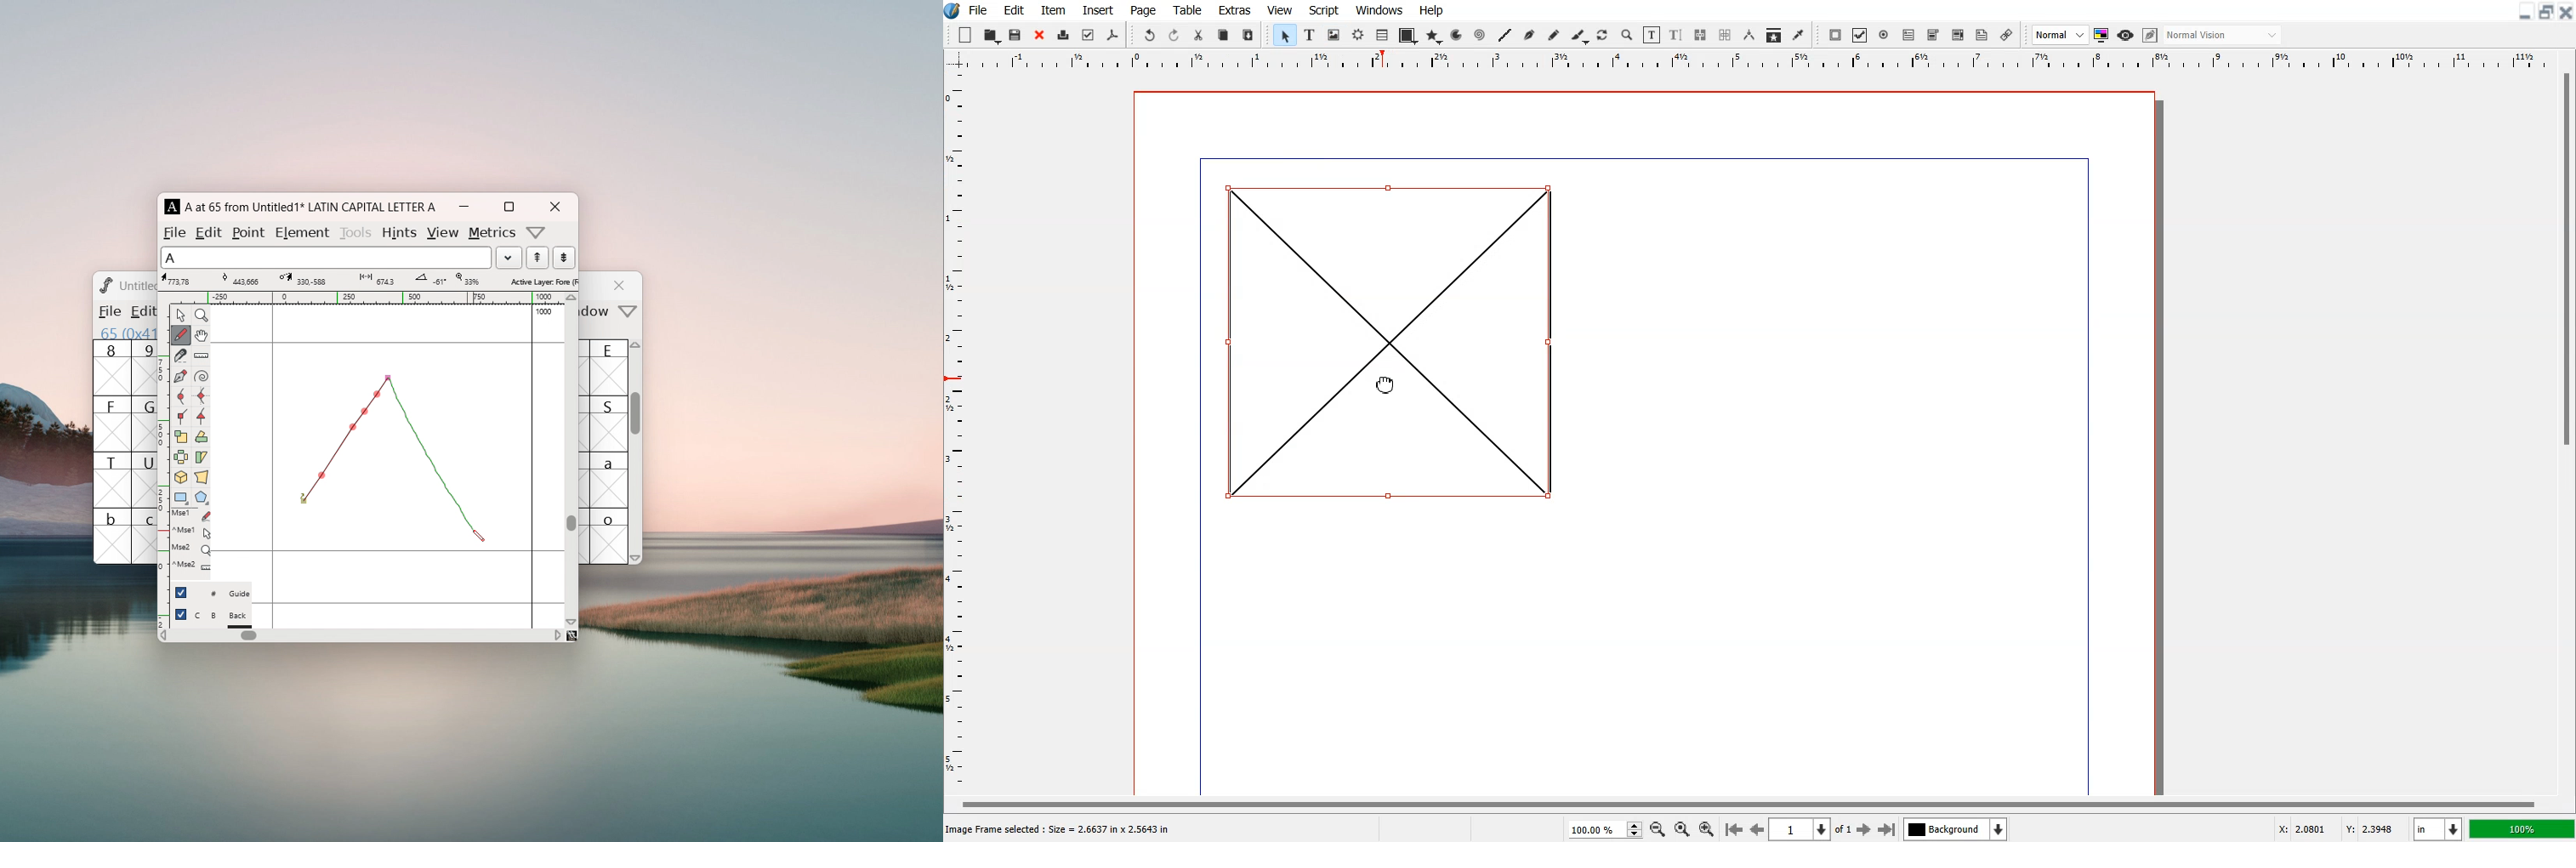 The height and width of the screenshot is (868, 2576). What do you see at coordinates (636, 557) in the screenshot?
I see `scroll down` at bounding box center [636, 557].